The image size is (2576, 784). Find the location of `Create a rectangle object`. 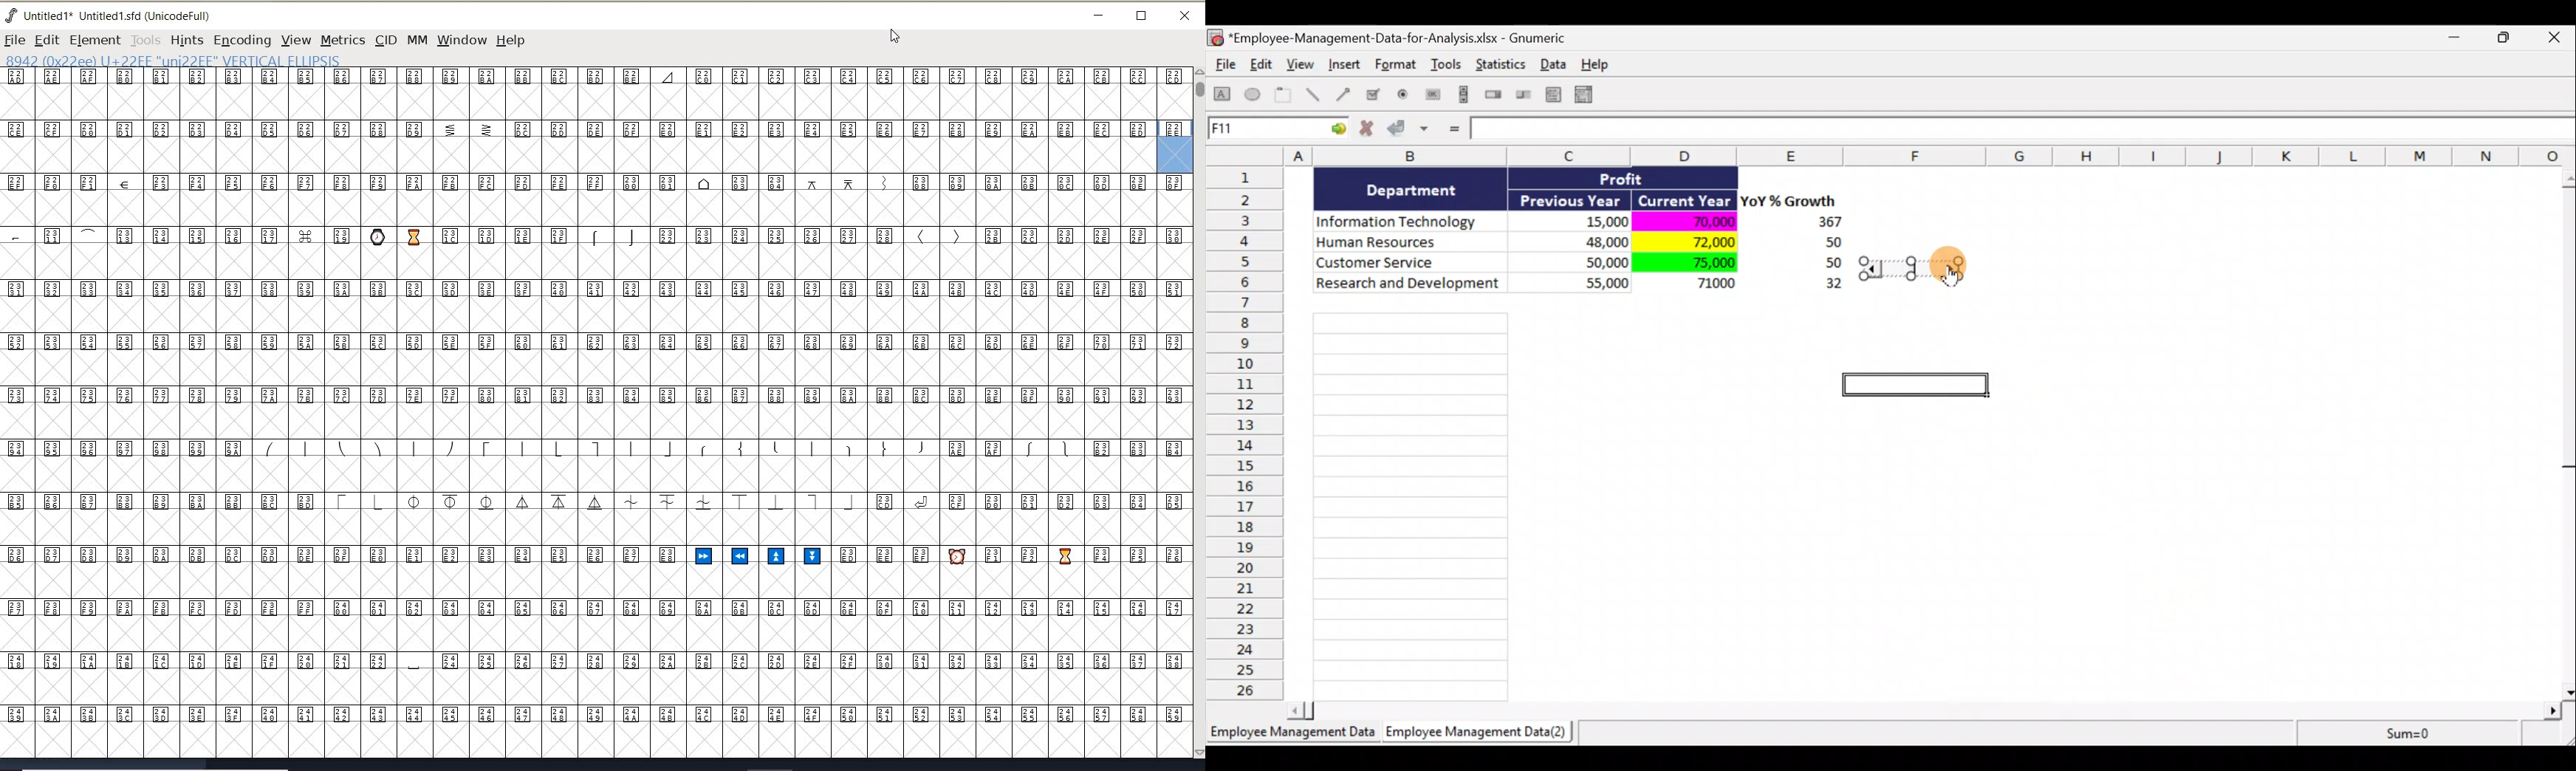

Create a rectangle object is located at coordinates (1222, 96).